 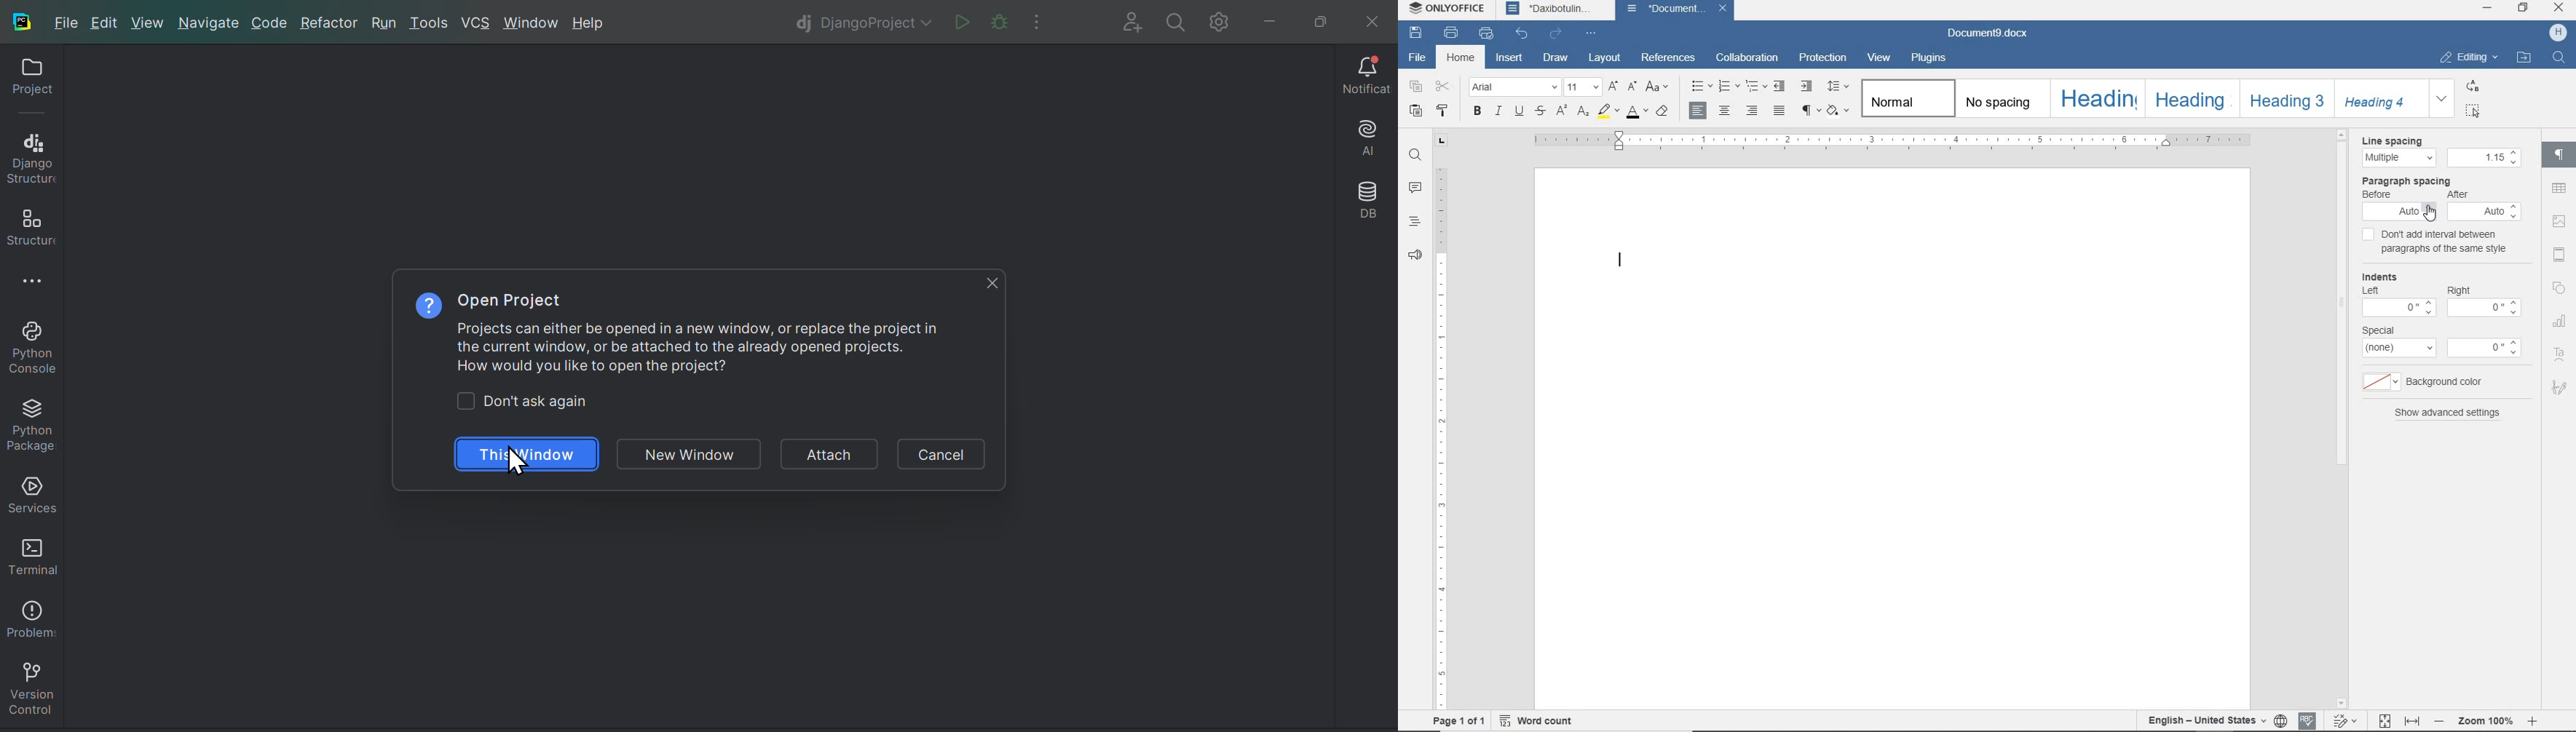 I want to click on cut, so click(x=1446, y=86).